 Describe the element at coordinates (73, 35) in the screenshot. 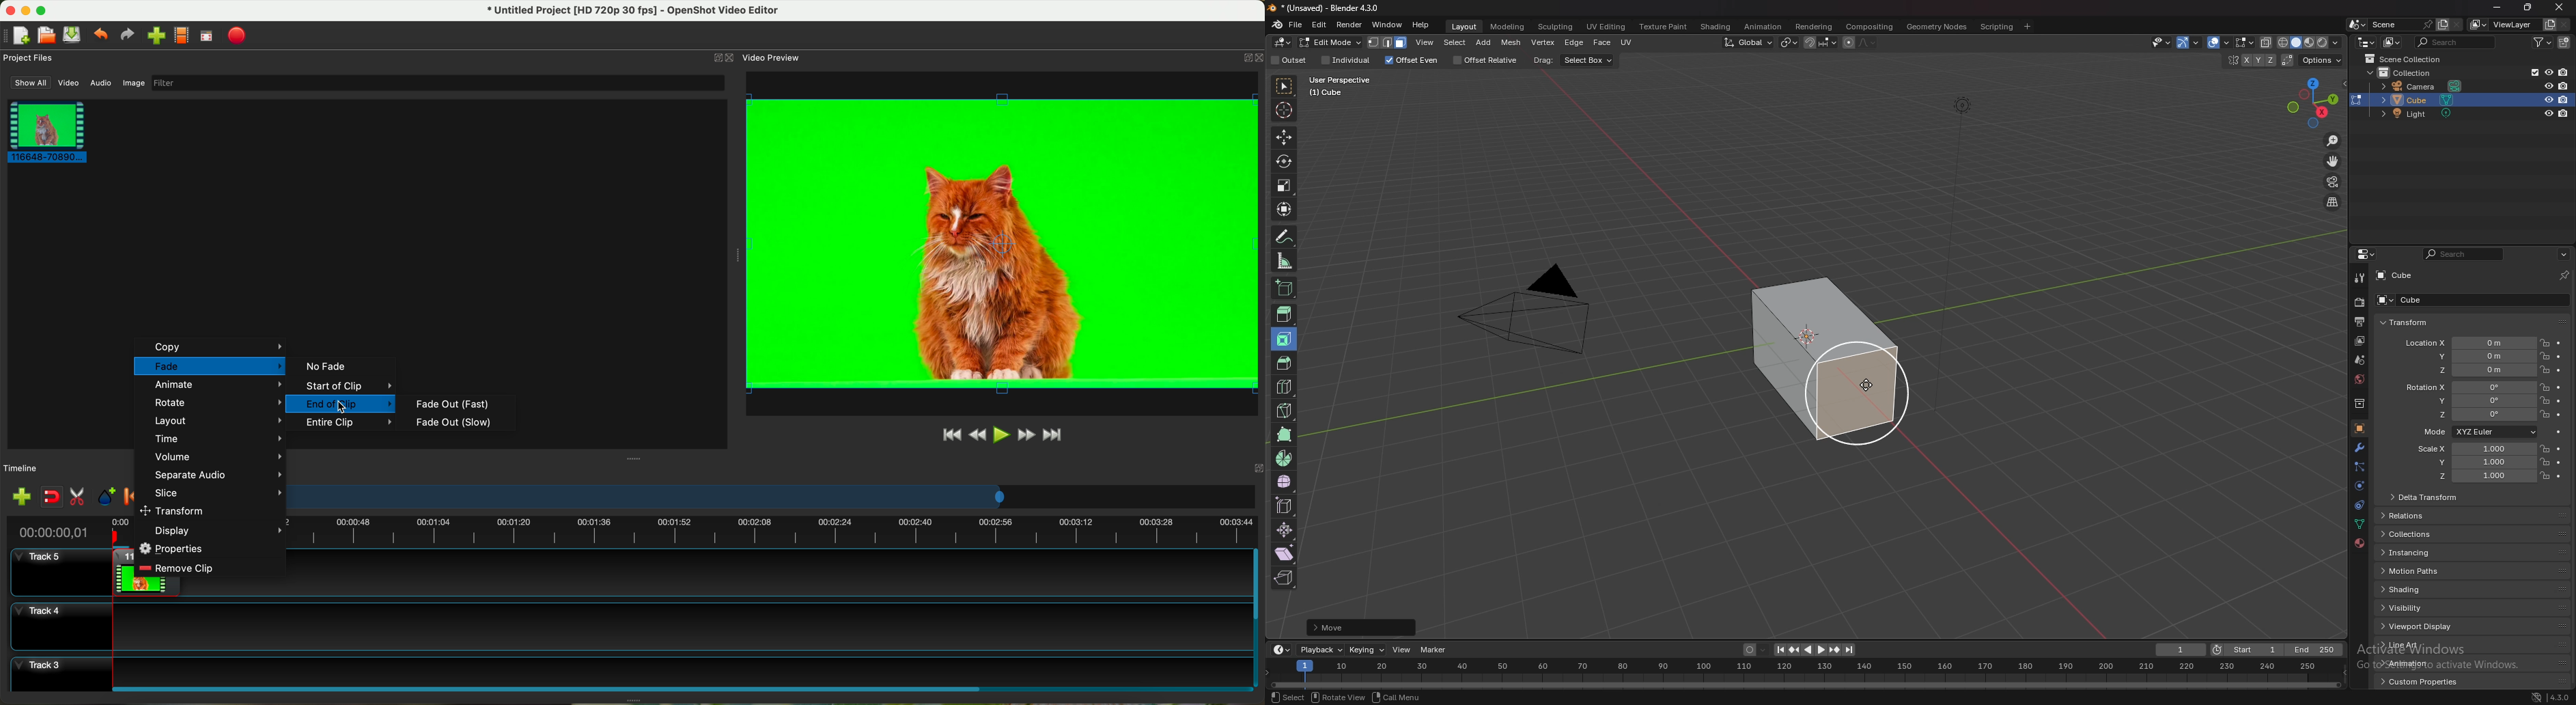

I see `save project` at that location.